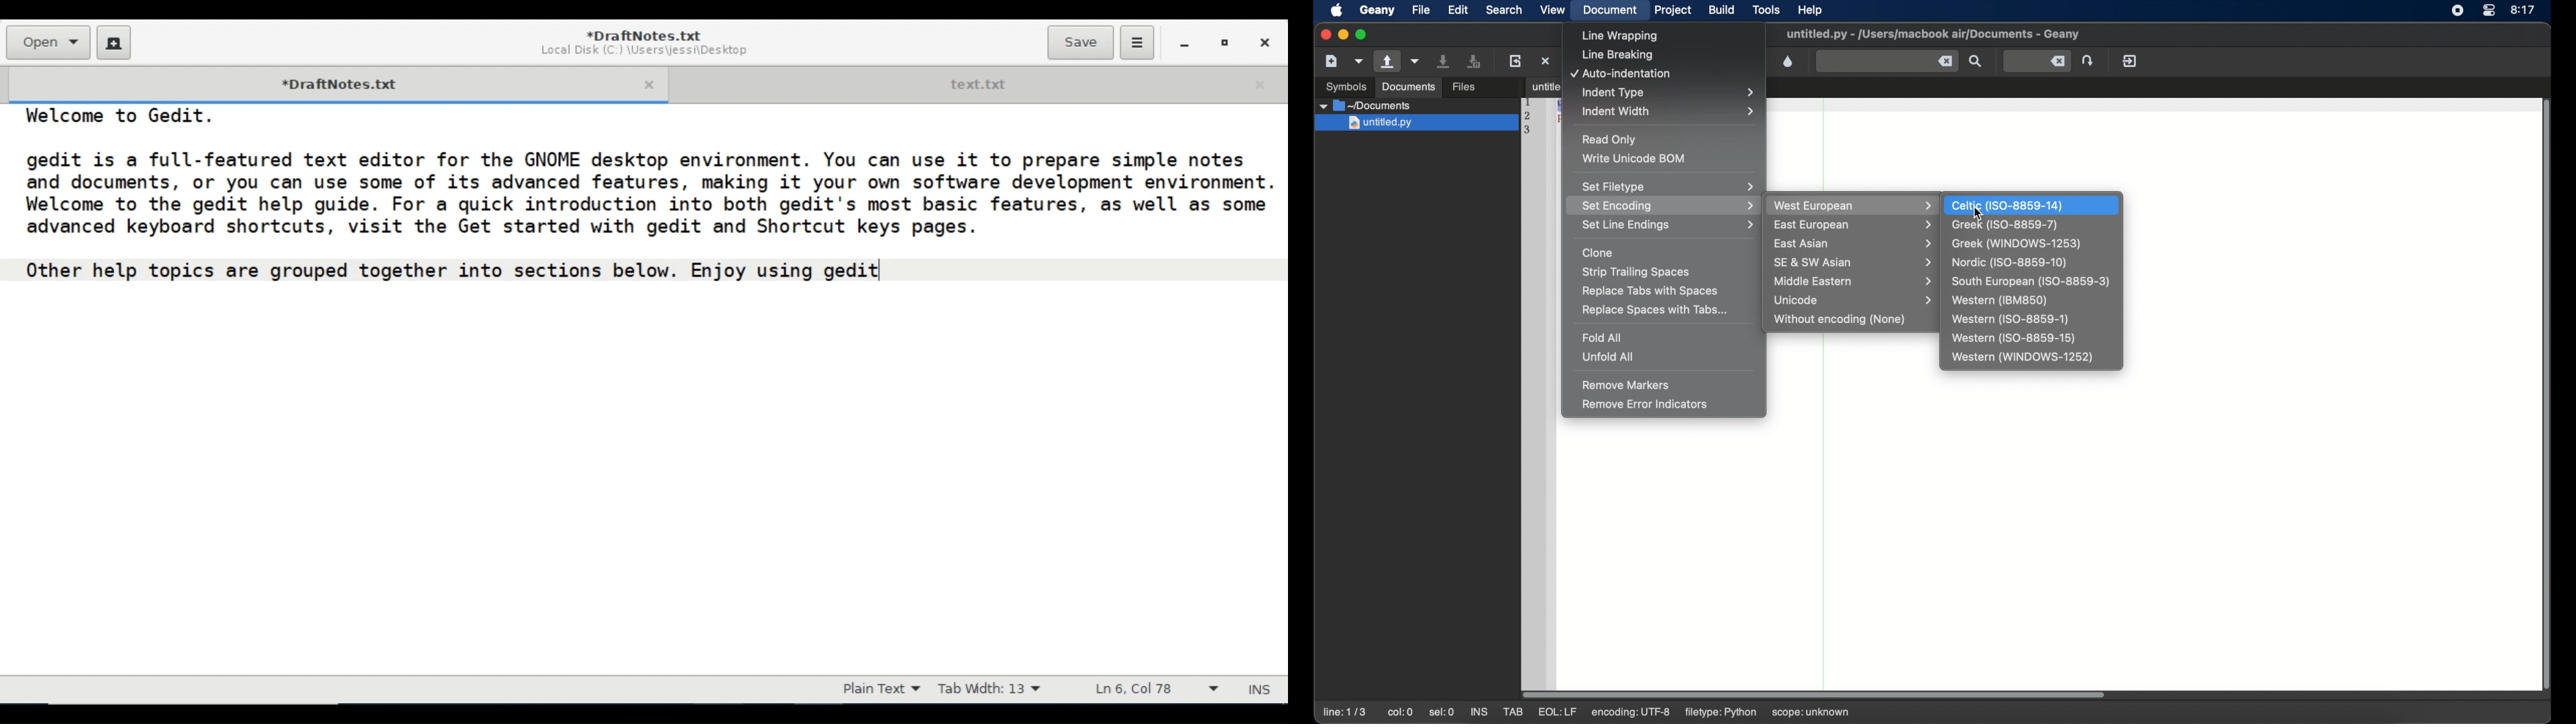 This screenshot has height=728, width=2576. I want to click on Document name, so click(645, 35).